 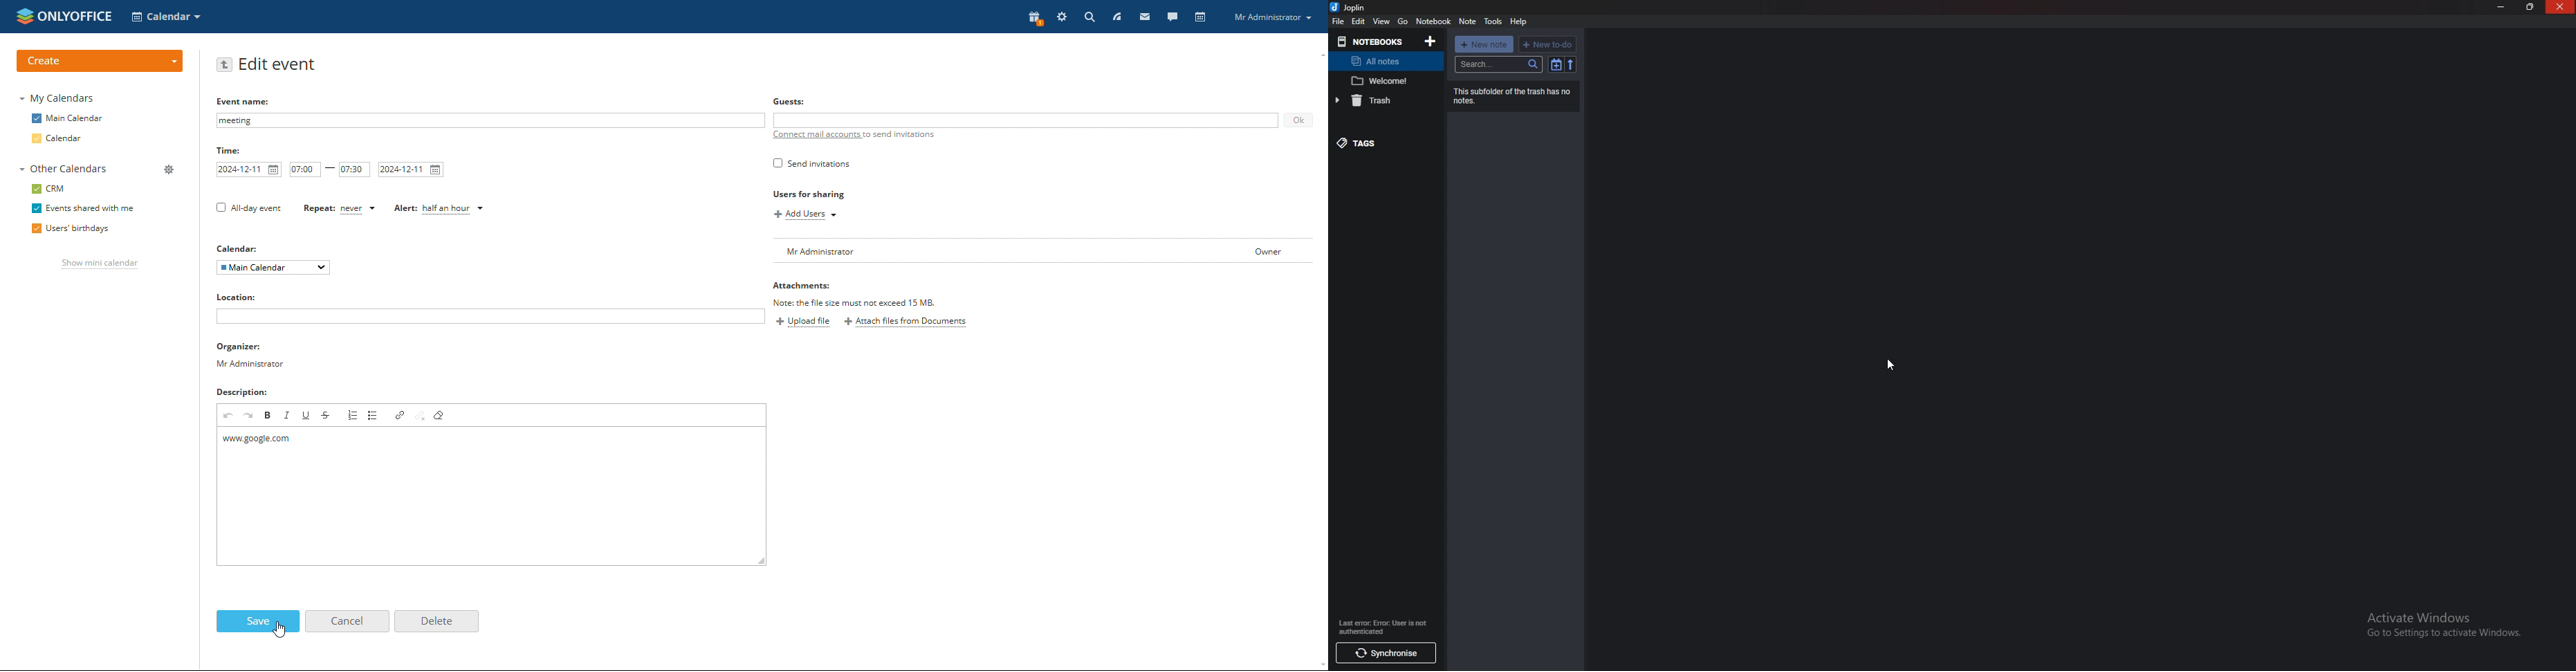 What do you see at coordinates (348, 621) in the screenshot?
I see `cancel` at bounding box center [348, 621].